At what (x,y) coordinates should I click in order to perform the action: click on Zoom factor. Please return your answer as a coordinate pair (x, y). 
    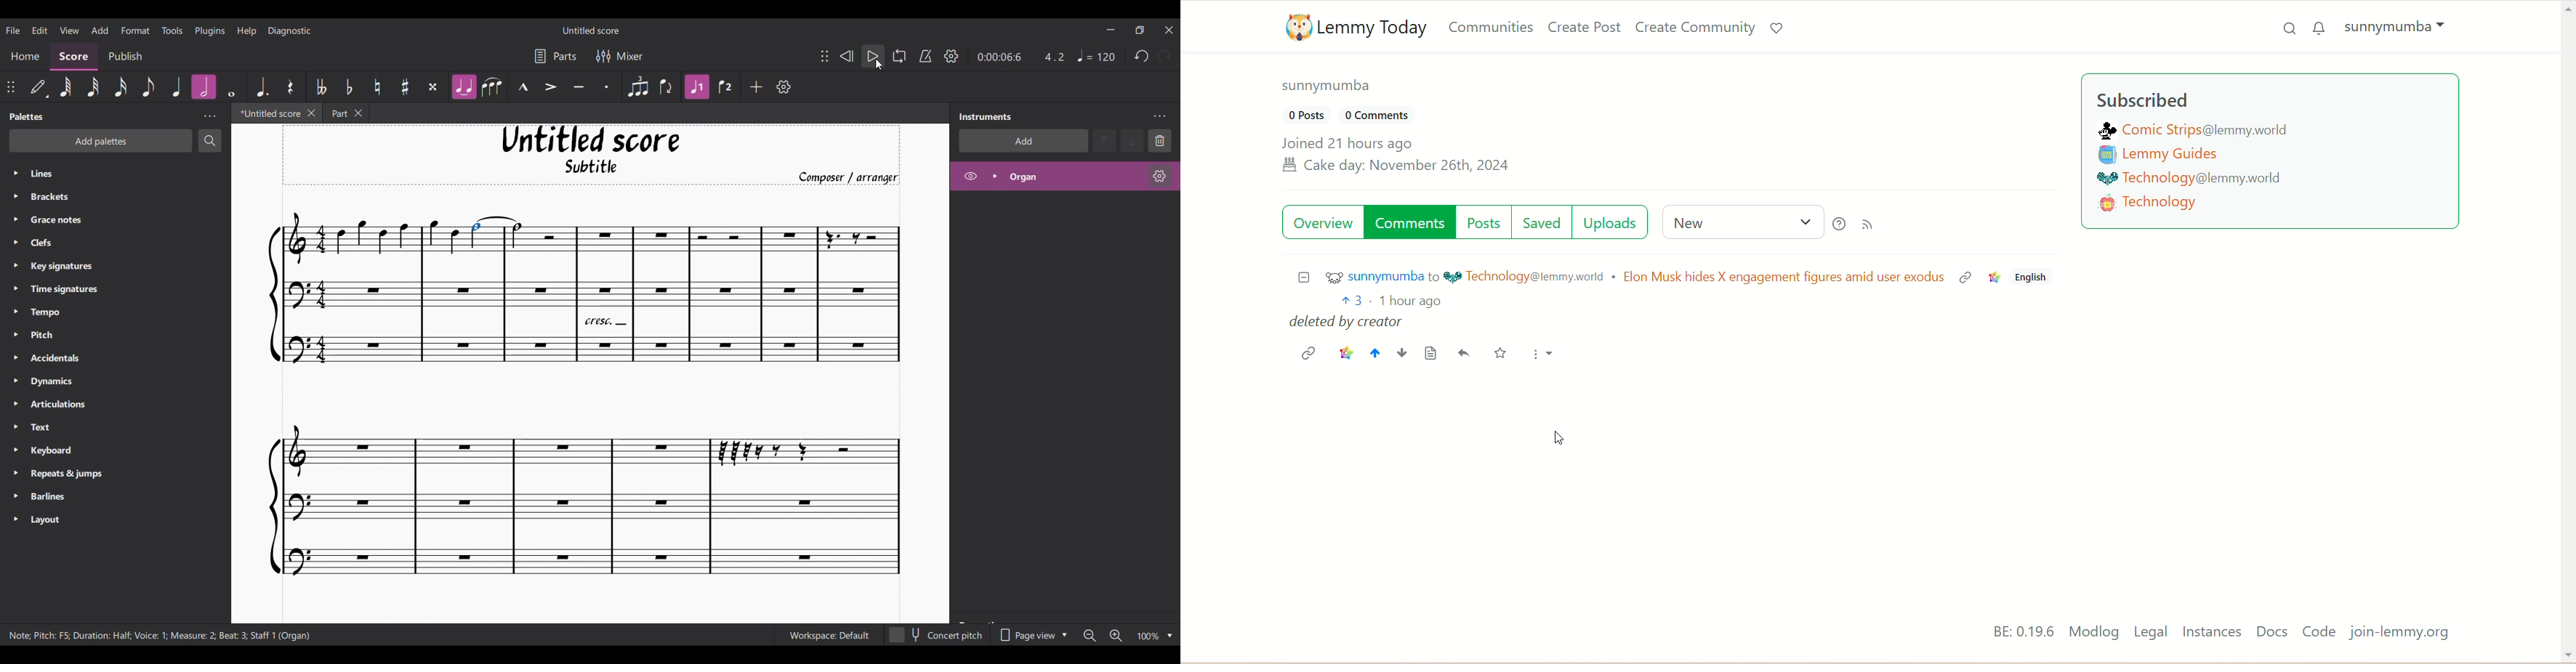
    Looking at the image, I should click on (1148, 636).